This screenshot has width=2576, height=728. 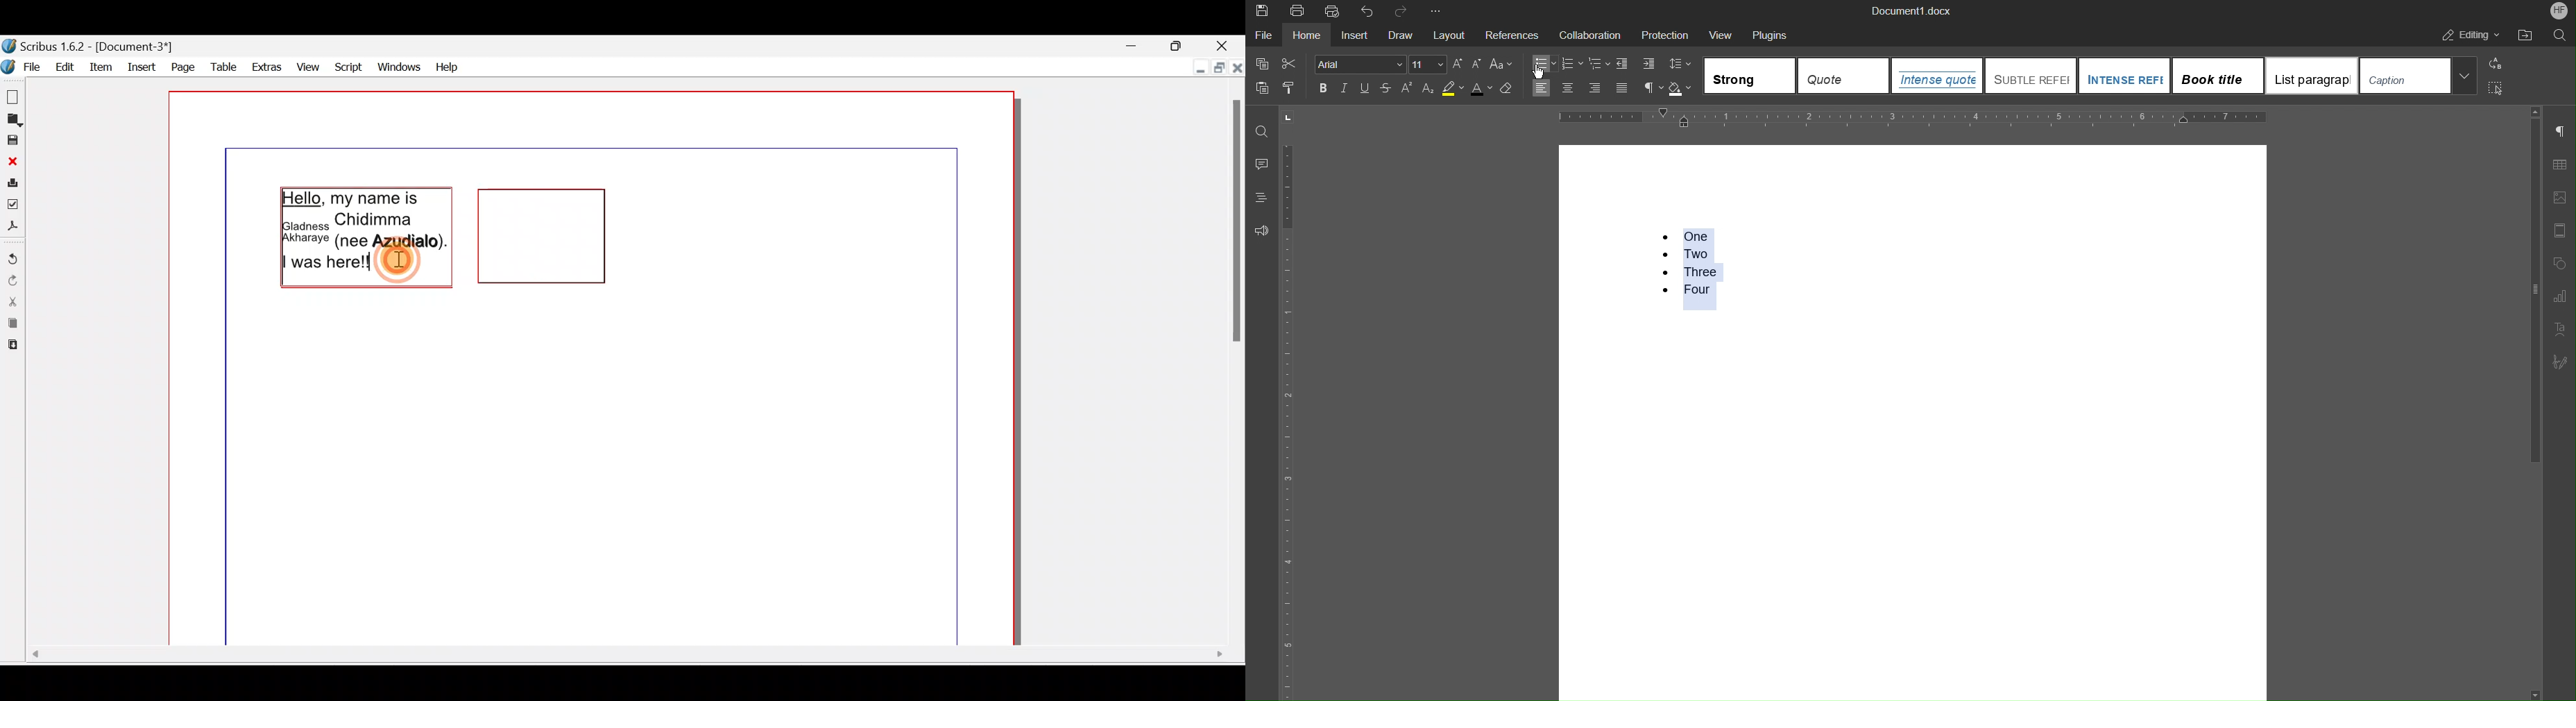 What do you see at coordinates (1594, 89) in the screenshot?
I see `Right Align` at bounding box center [1594, 89].